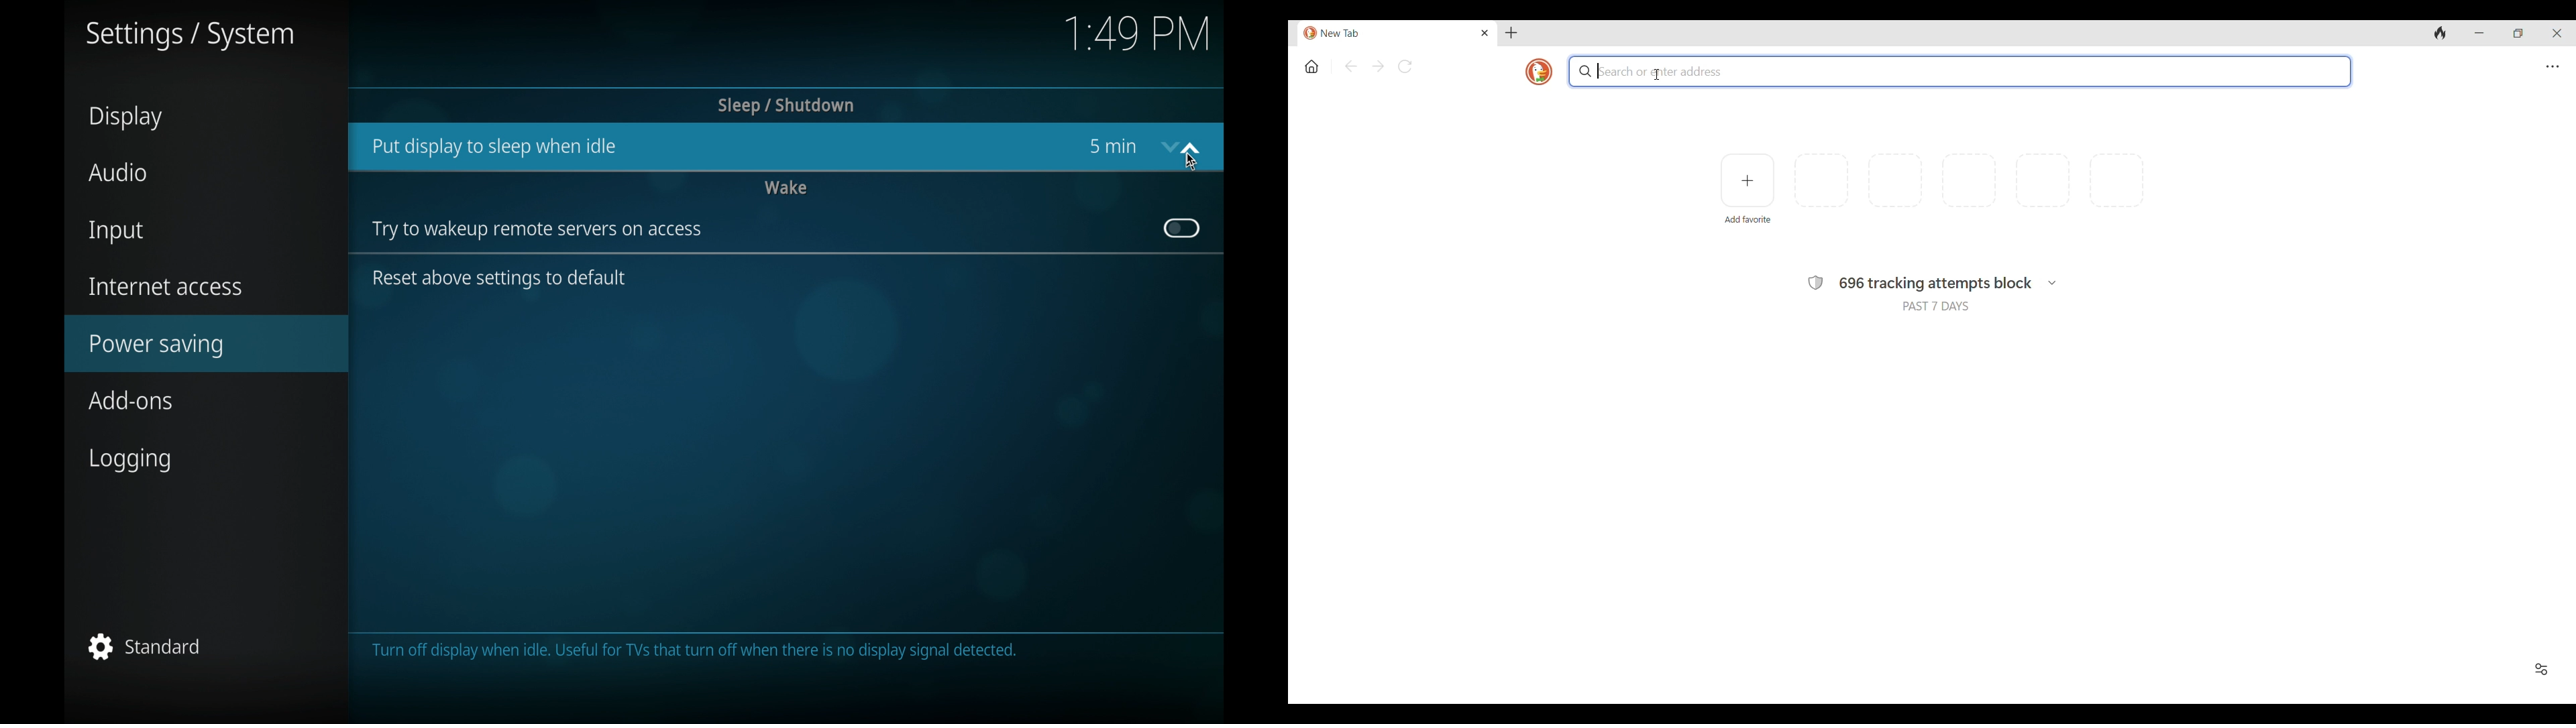 The height and width of the screenshot is (728, 2576). Describe the element at coordinates (125, 117) in the screenshot. I see `display` at that location.